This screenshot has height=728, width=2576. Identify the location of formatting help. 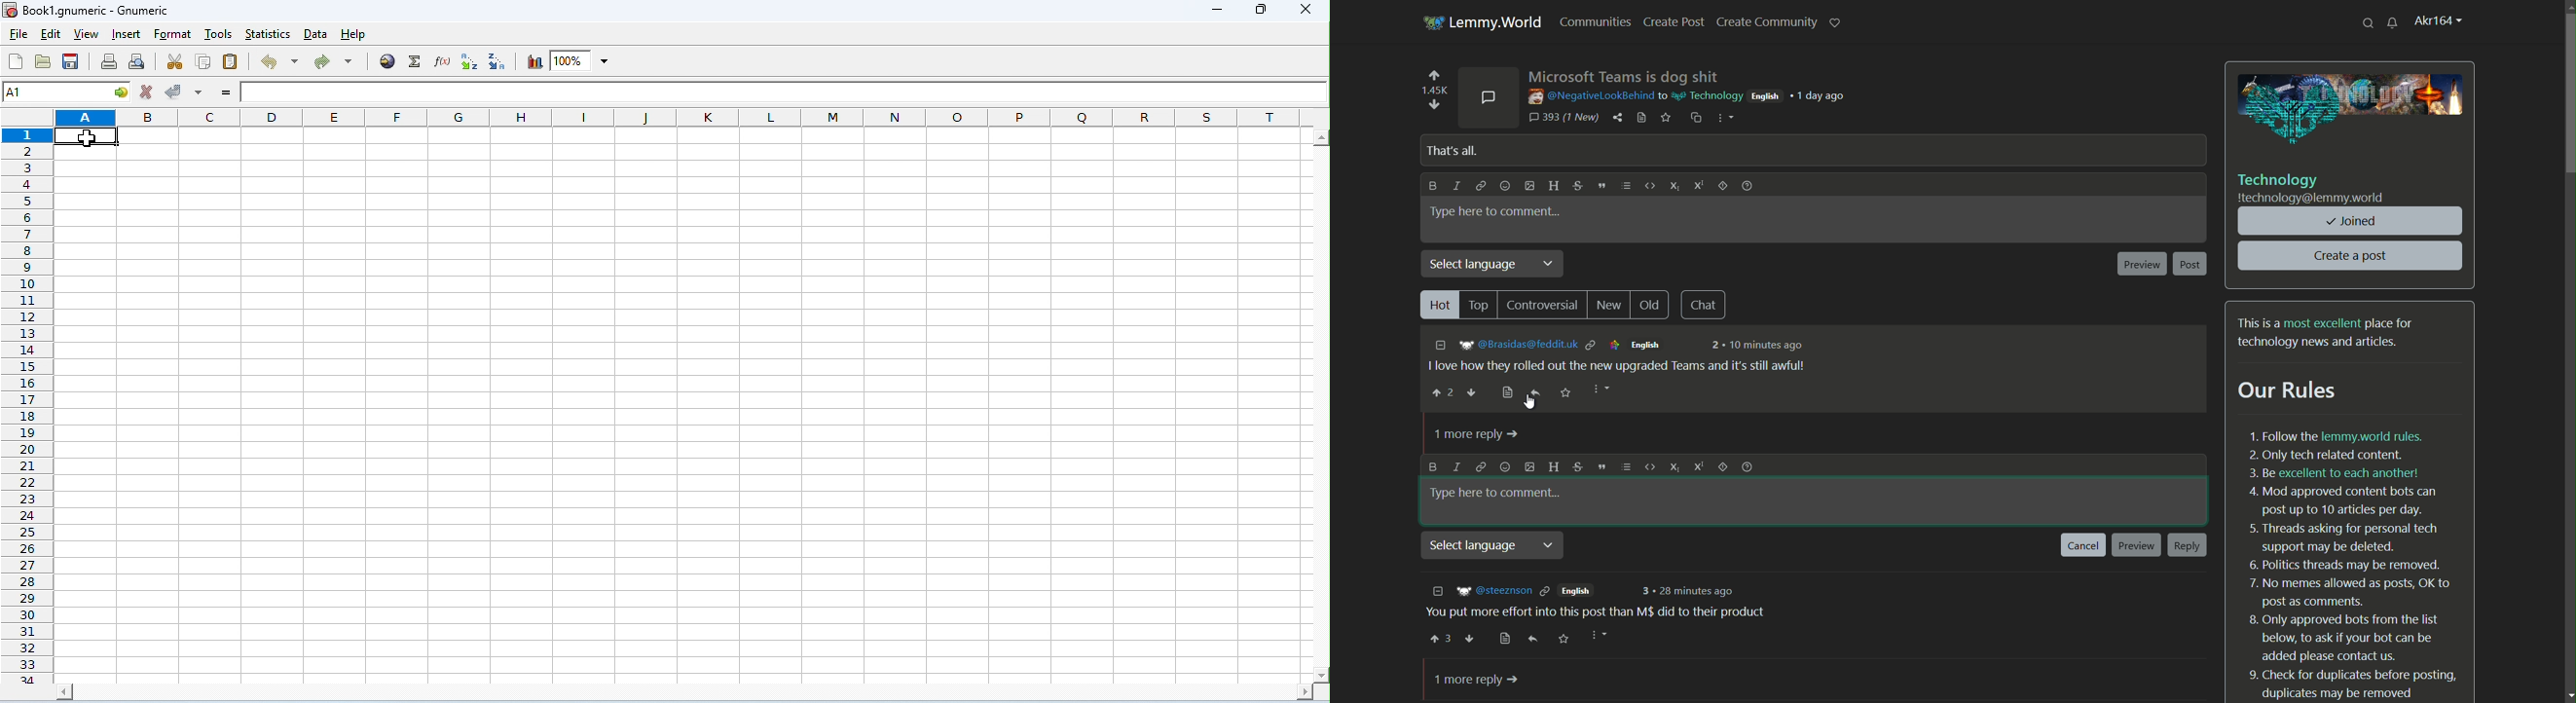
(1746, 187).